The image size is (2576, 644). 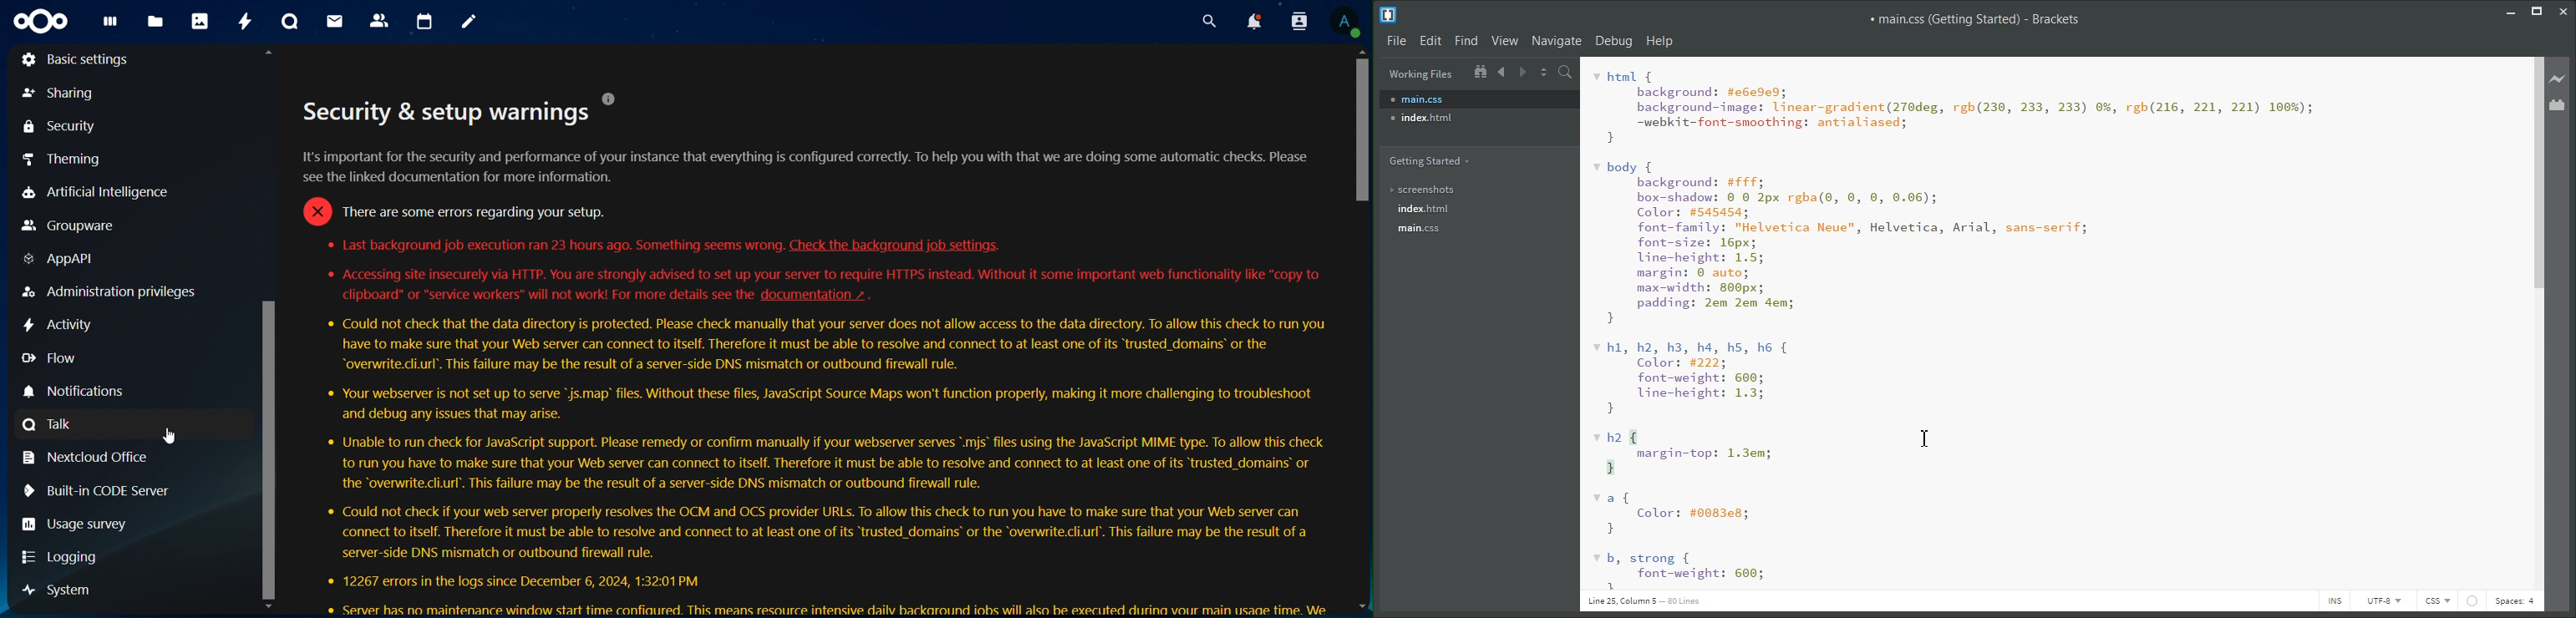 What do you see at coordinates (93, 490) in the screenshot?
I see `built in code server` at bounding box center [93, 490].